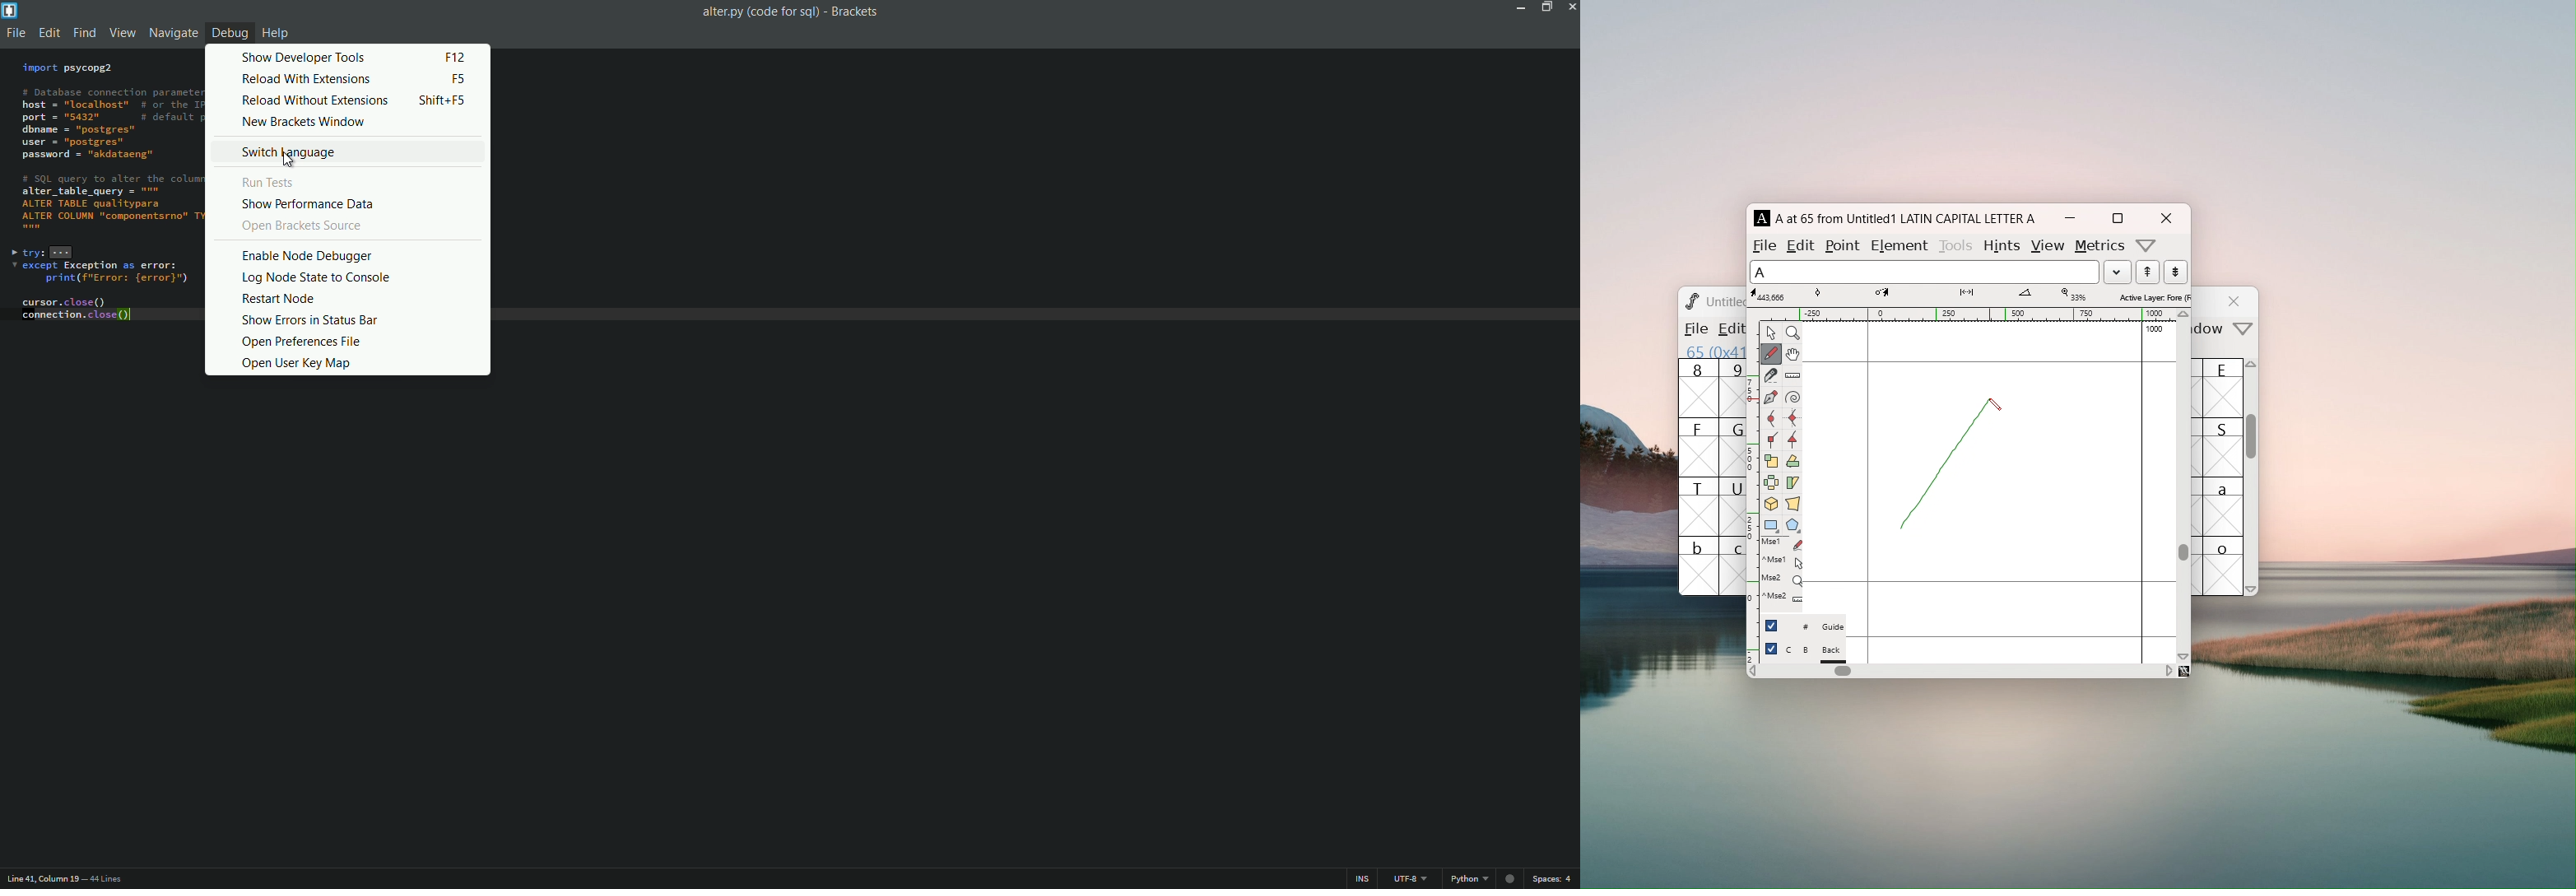 The width and height of the screenshot is (2576, 896). I want to click on angle, so click(2025, 295).